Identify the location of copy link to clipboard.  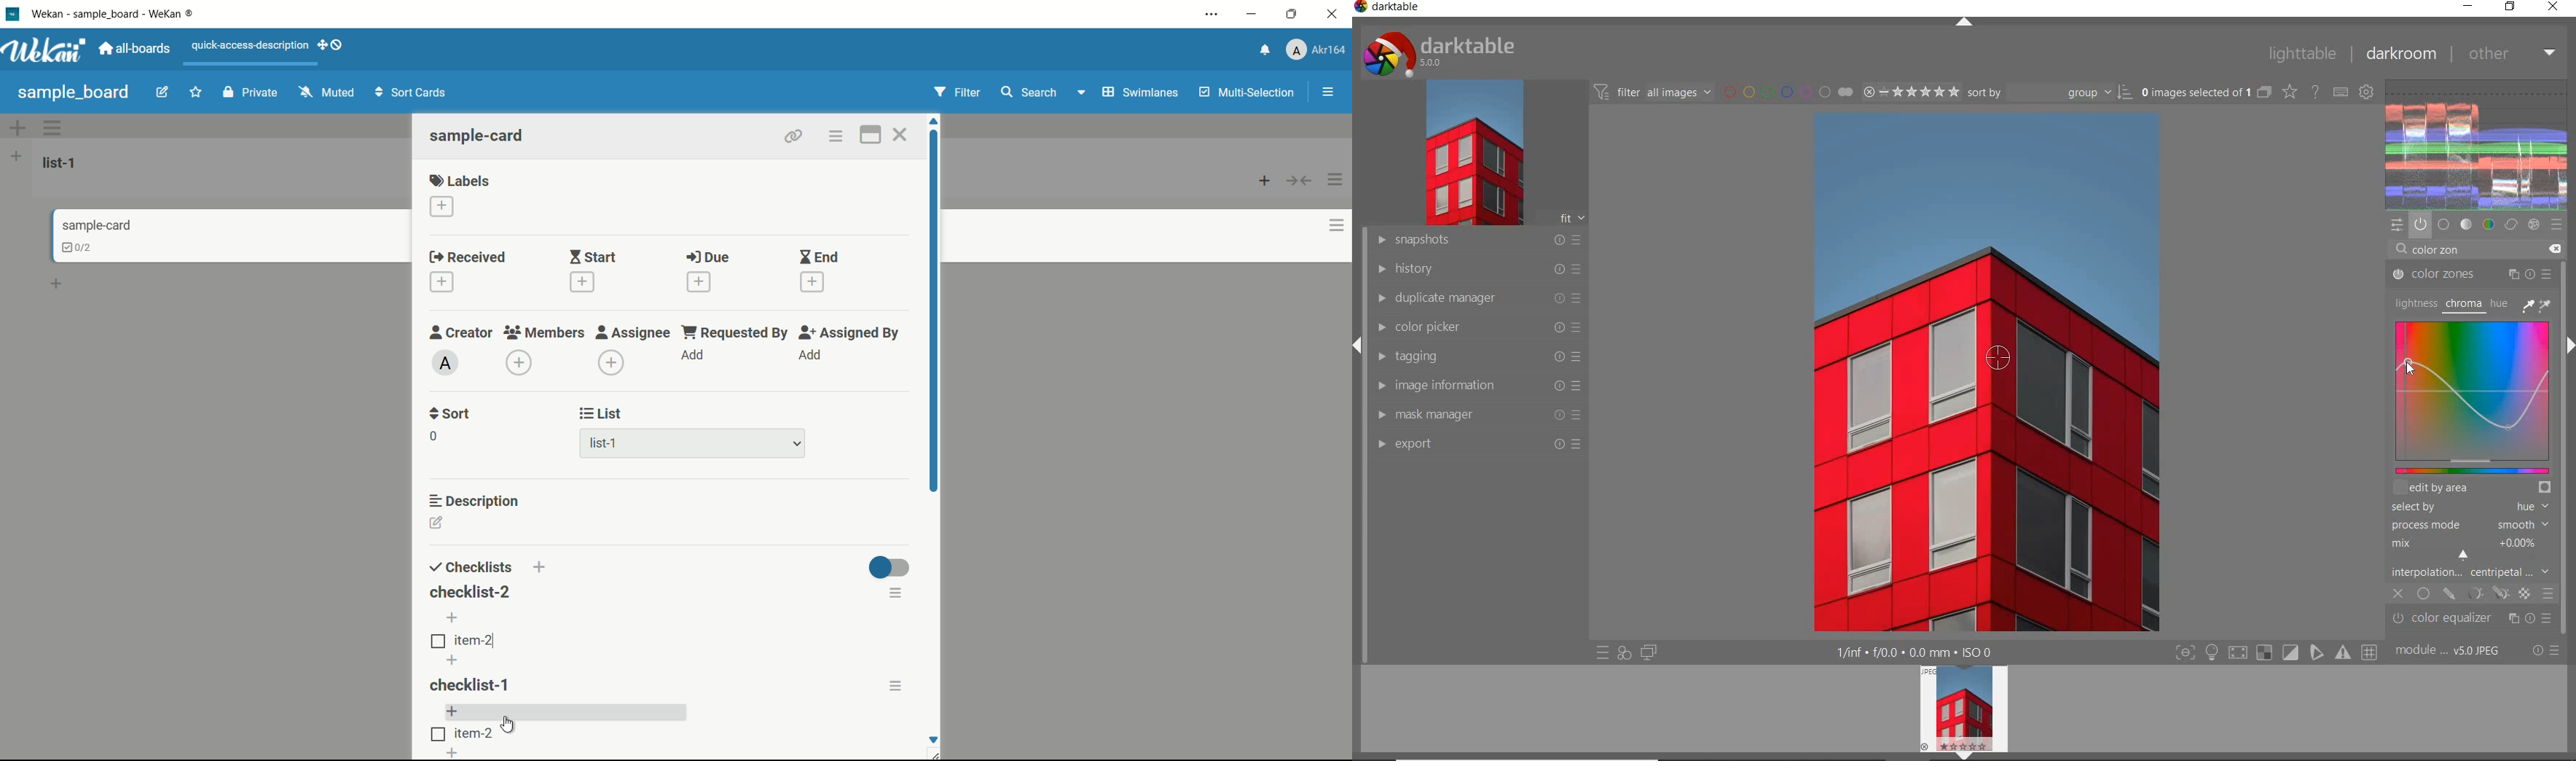
(792, 136).